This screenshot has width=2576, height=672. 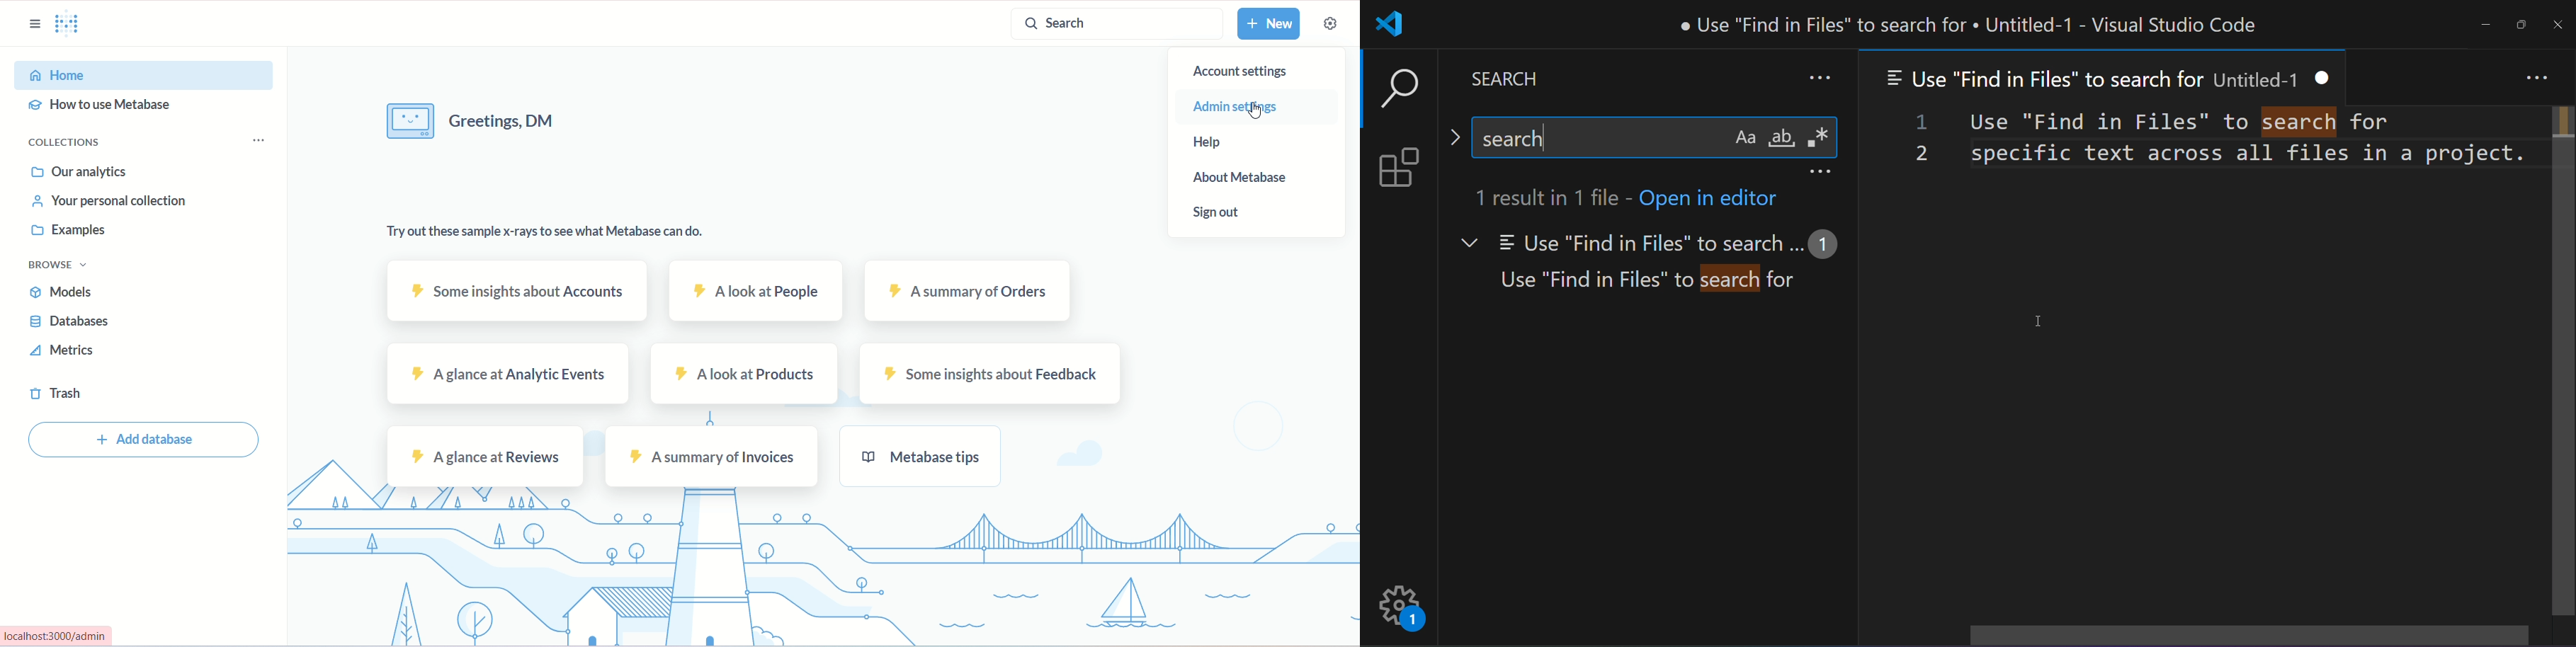 What do you see at coordinates (2370, 120) in the screenshot?
I see `for` at bounding box center [2370, 120].